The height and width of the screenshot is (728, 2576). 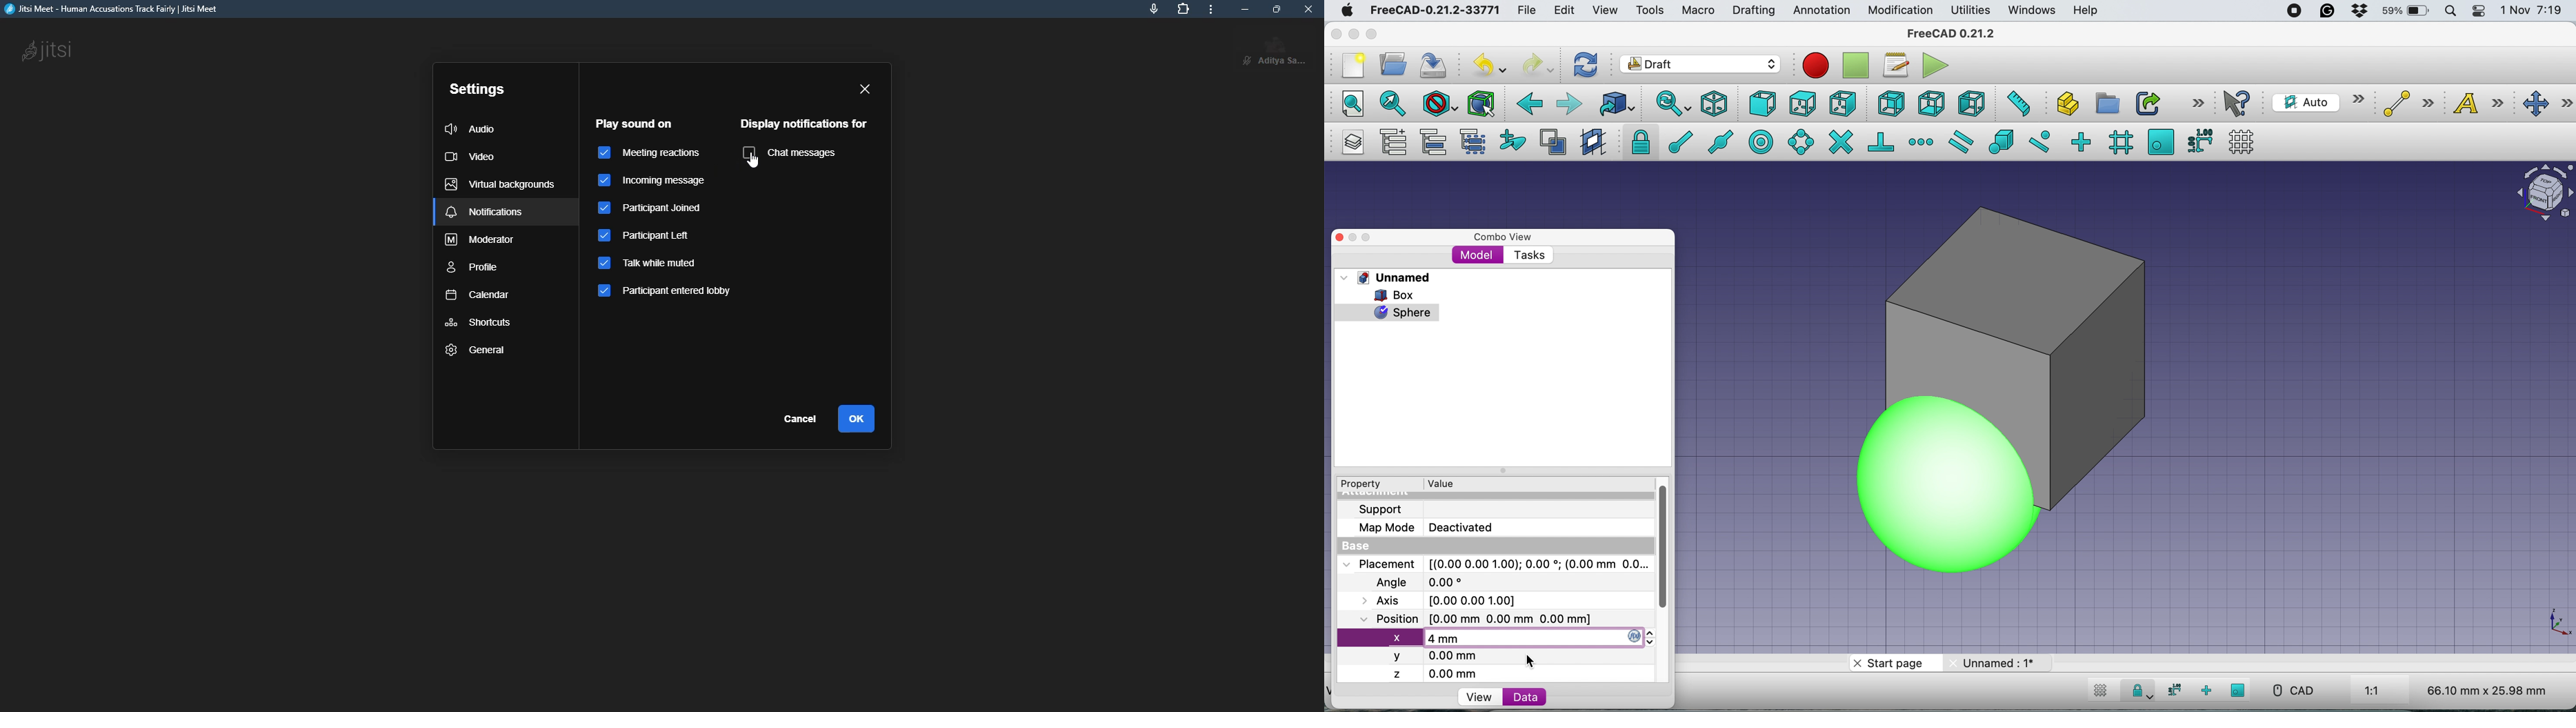 What do you see at coordinates (2105, 362) in the screenshot?
I see `box` at bounding box center [2105, 362].